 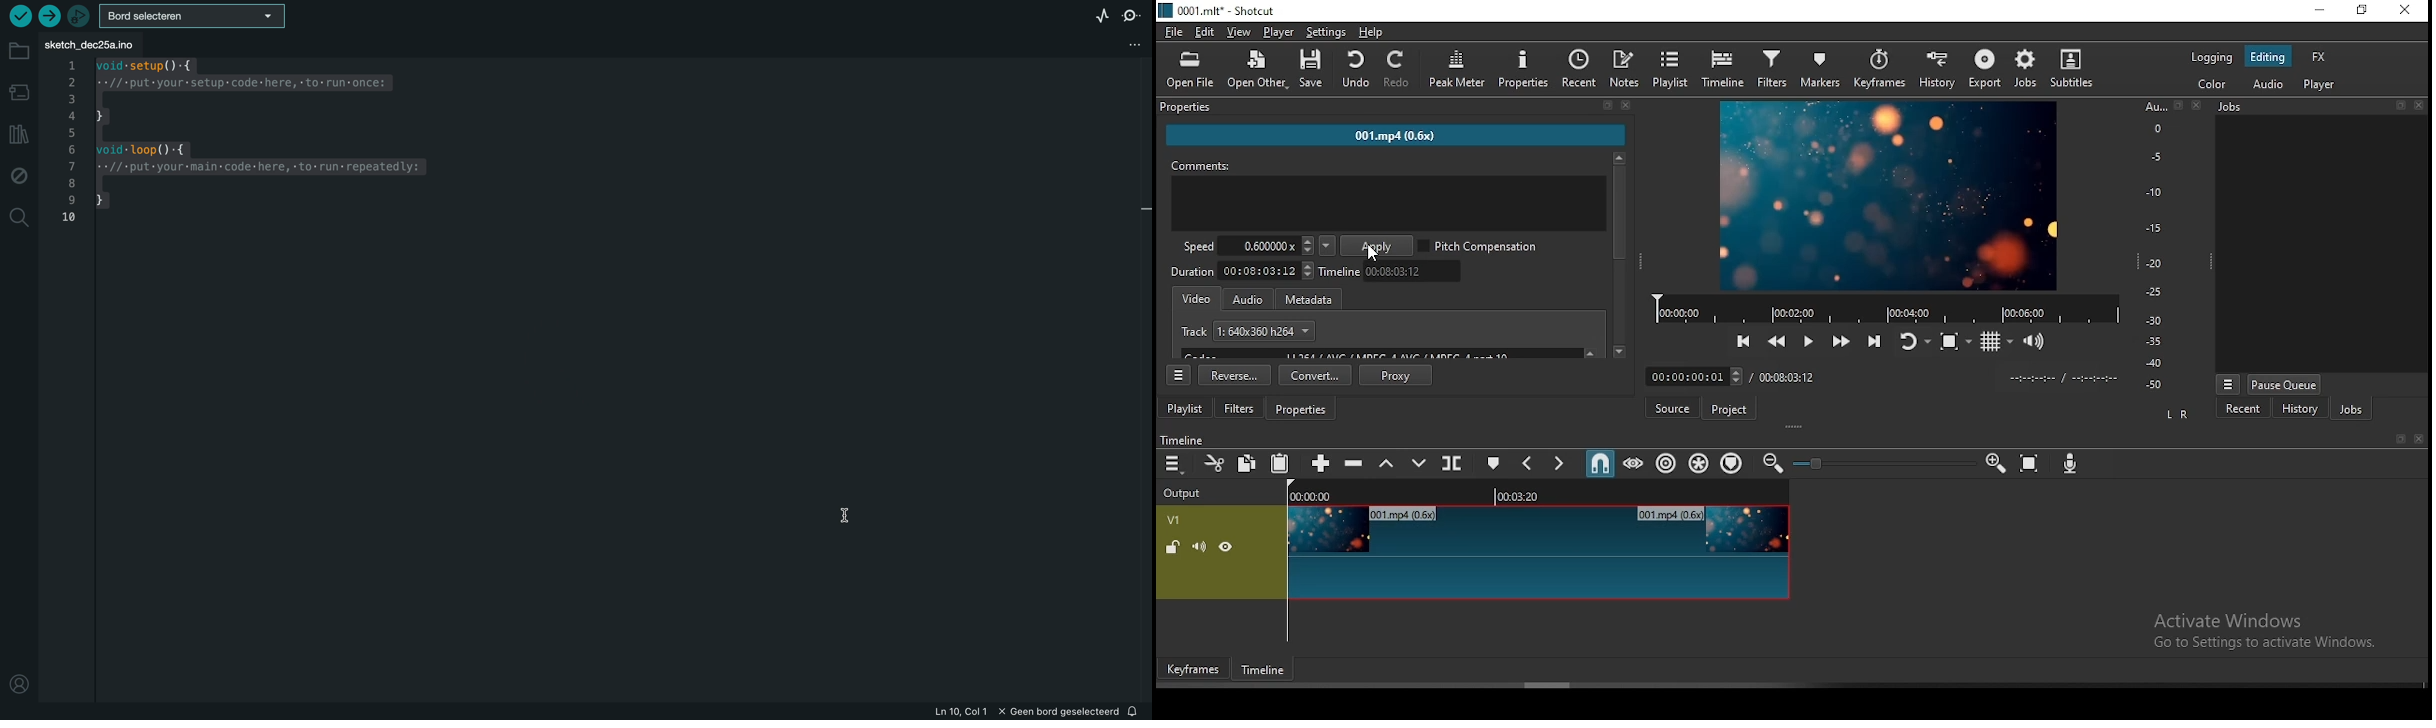 What do you see at coordinates (1621, 255) in the screenshot?
I see `scroll bar` at bounding box center [1621, 255].